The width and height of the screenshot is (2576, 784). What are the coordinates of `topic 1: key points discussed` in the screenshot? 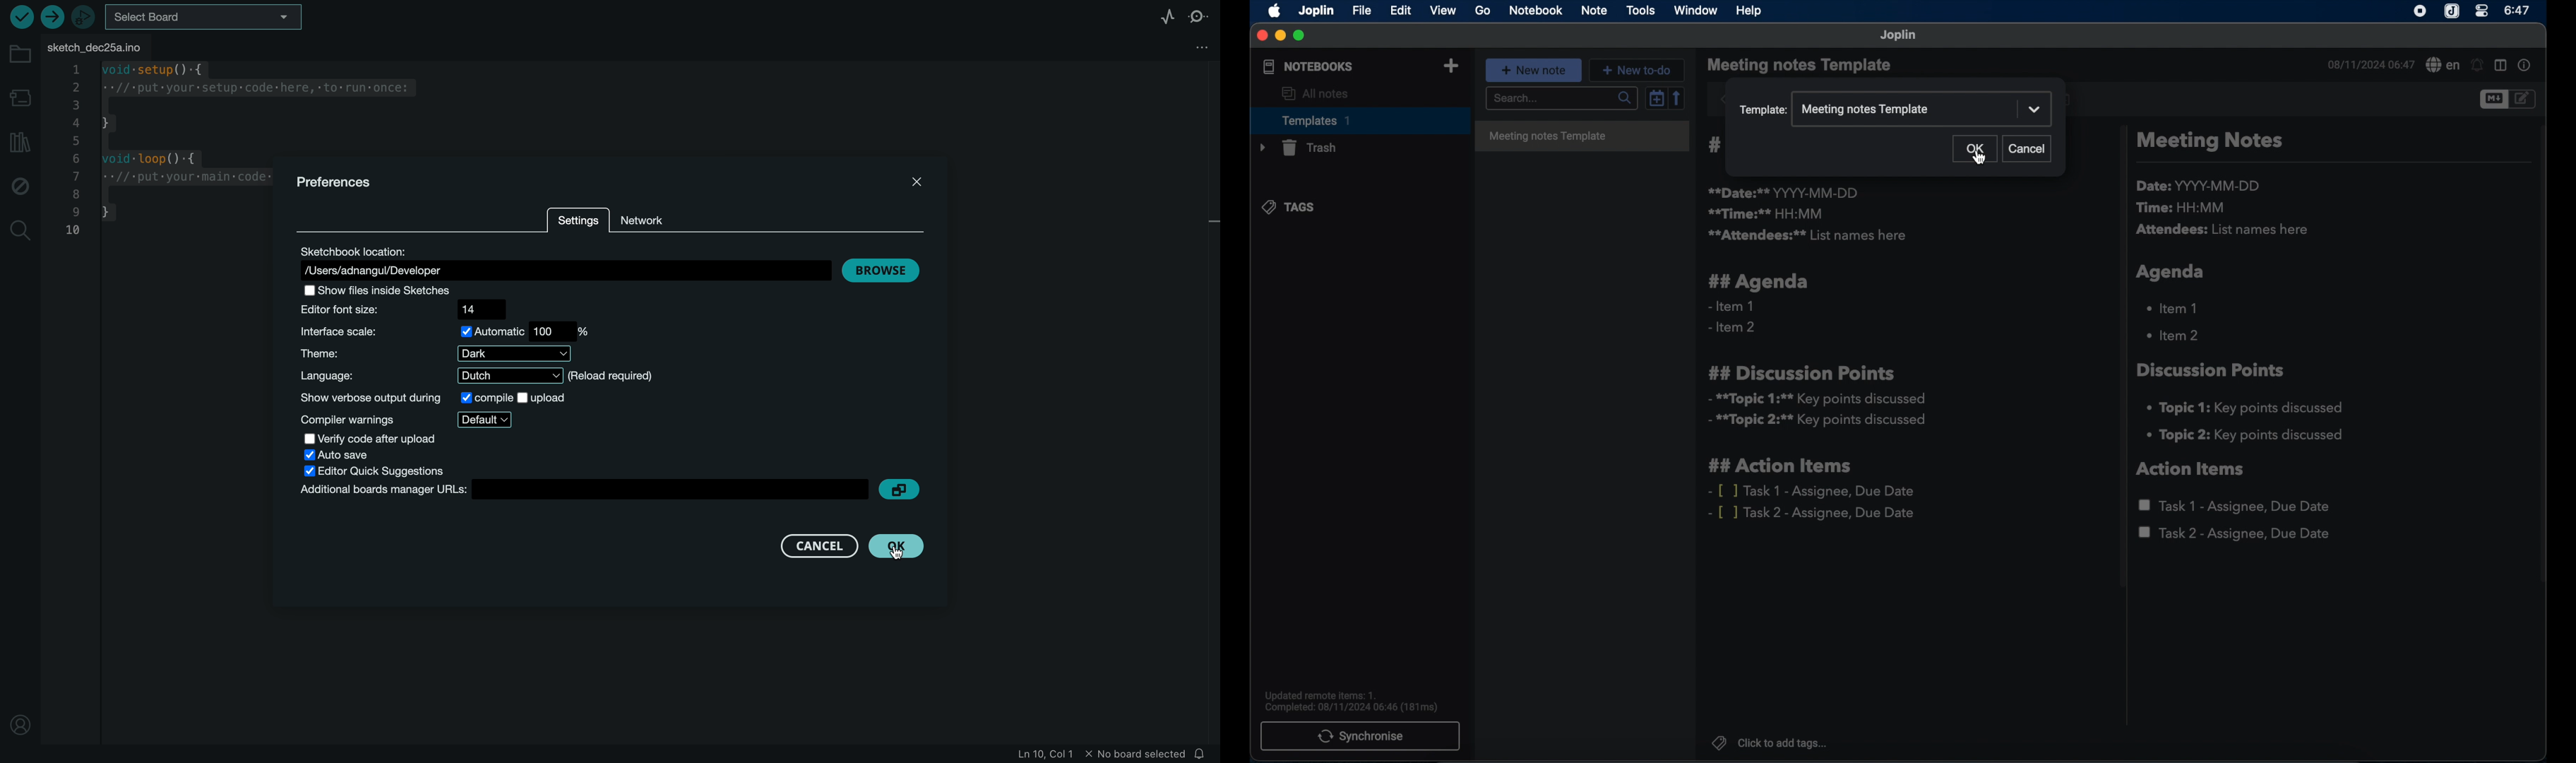 It's located at (2250, 408).